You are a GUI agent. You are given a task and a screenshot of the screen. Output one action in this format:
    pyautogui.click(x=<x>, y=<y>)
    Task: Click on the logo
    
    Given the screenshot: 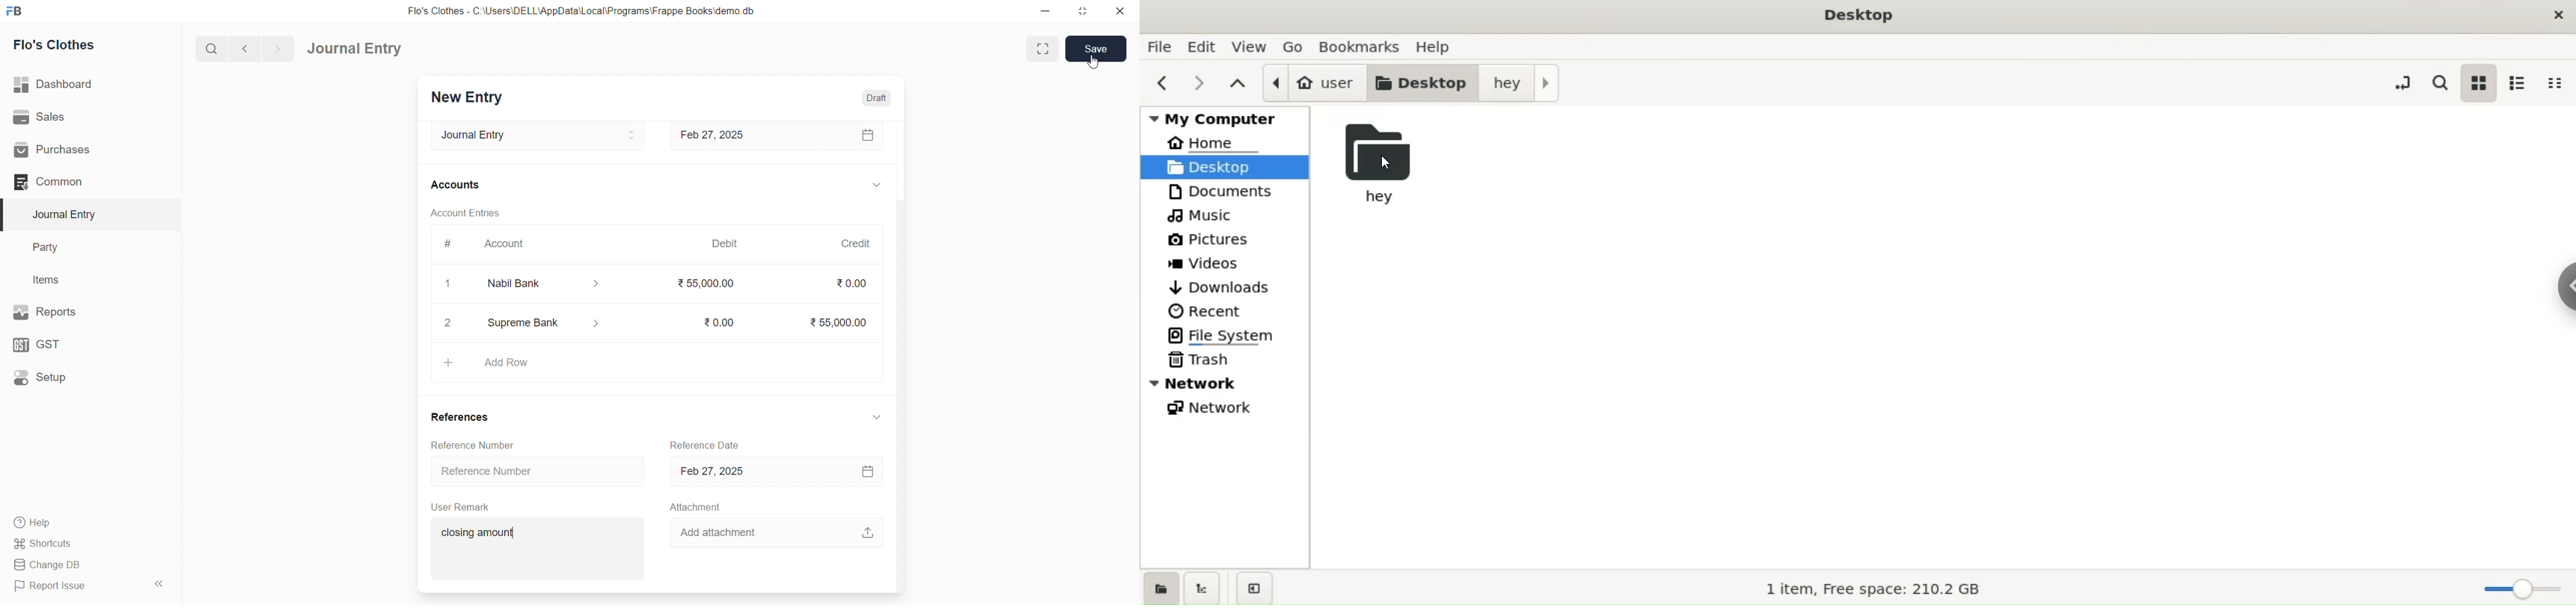 What is the action you would take?
    pyautogui.click(x=18, y=10)
    